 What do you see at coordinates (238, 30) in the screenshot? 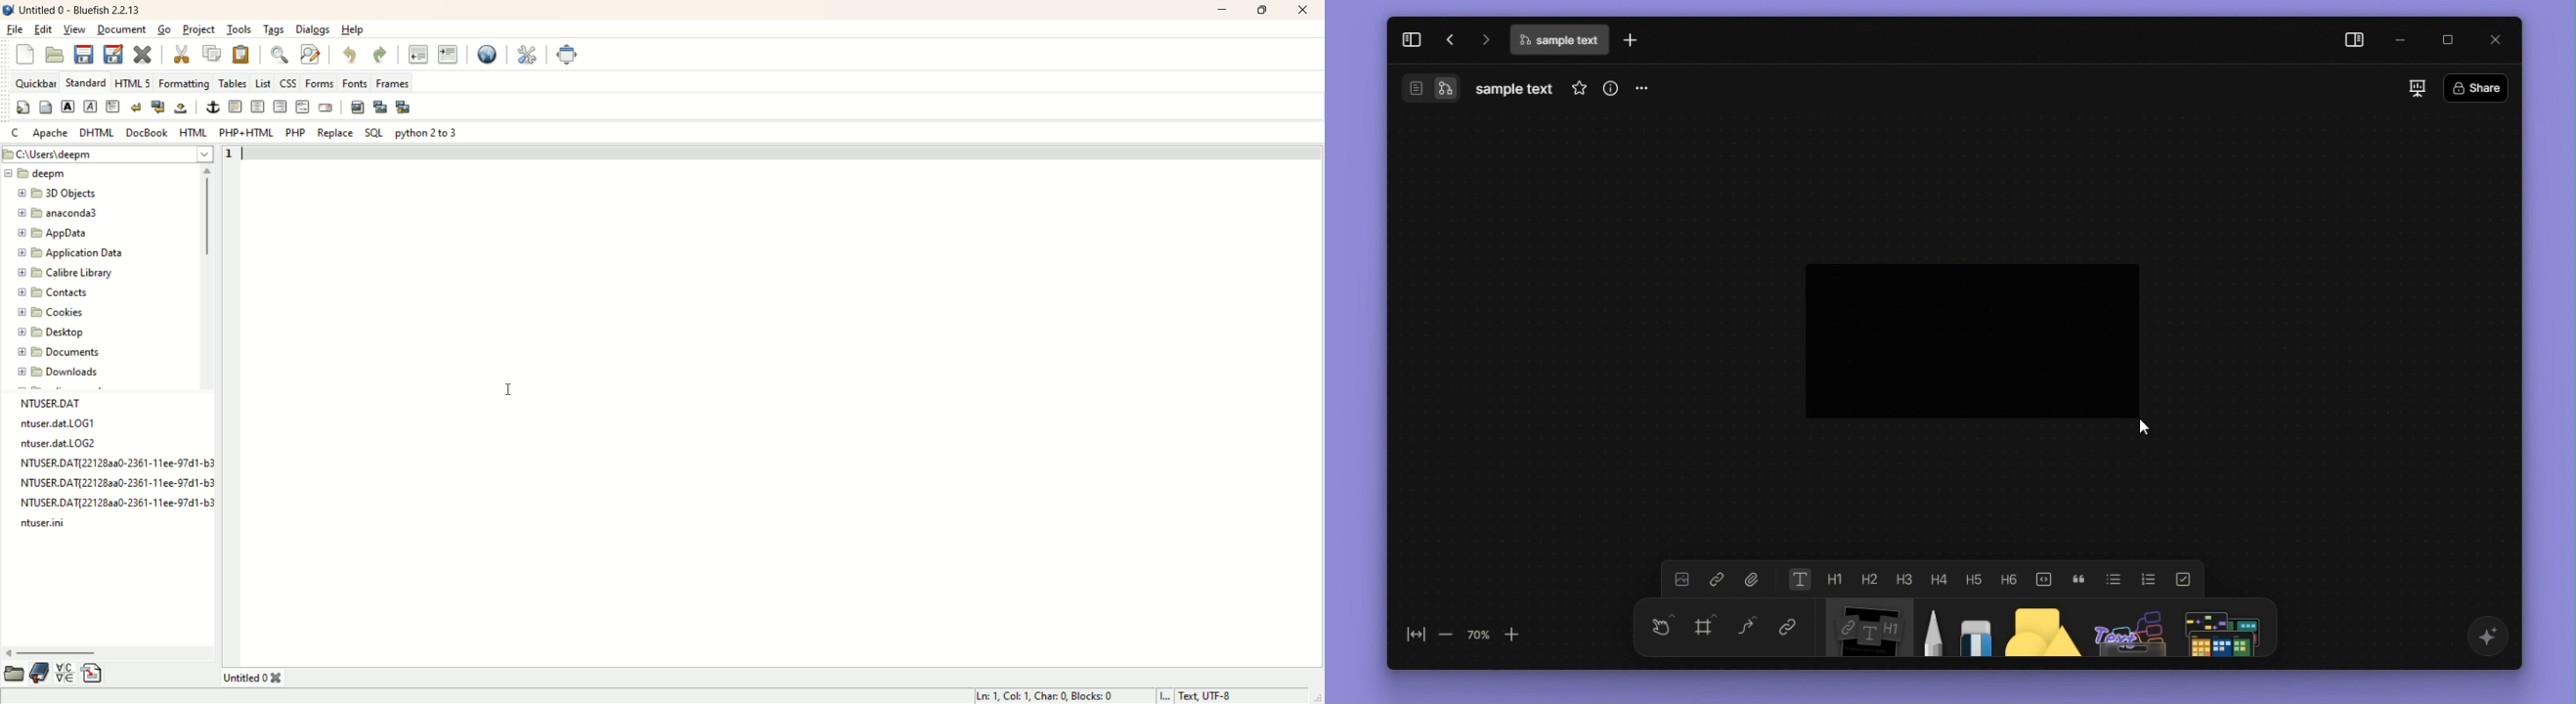
I see `tools` at bounding box center [238, 30].